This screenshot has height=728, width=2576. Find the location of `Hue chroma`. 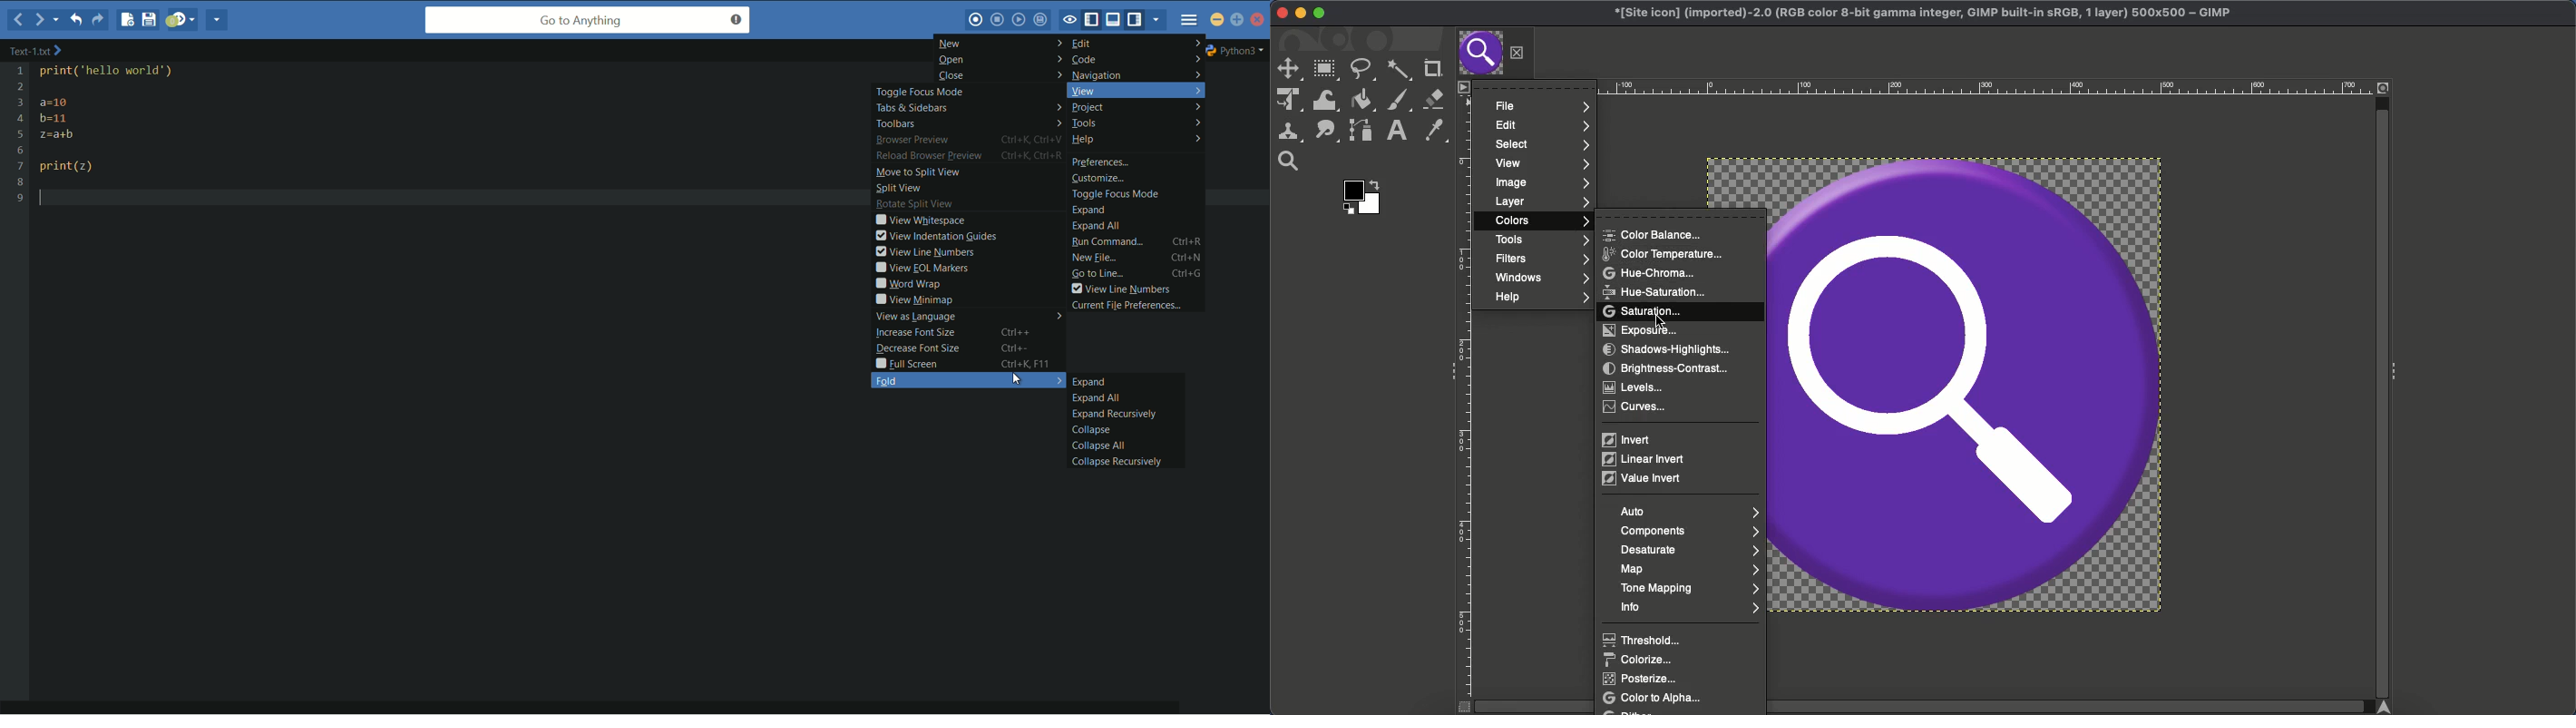

Hue chroma is located at coordinates (1655, 273).